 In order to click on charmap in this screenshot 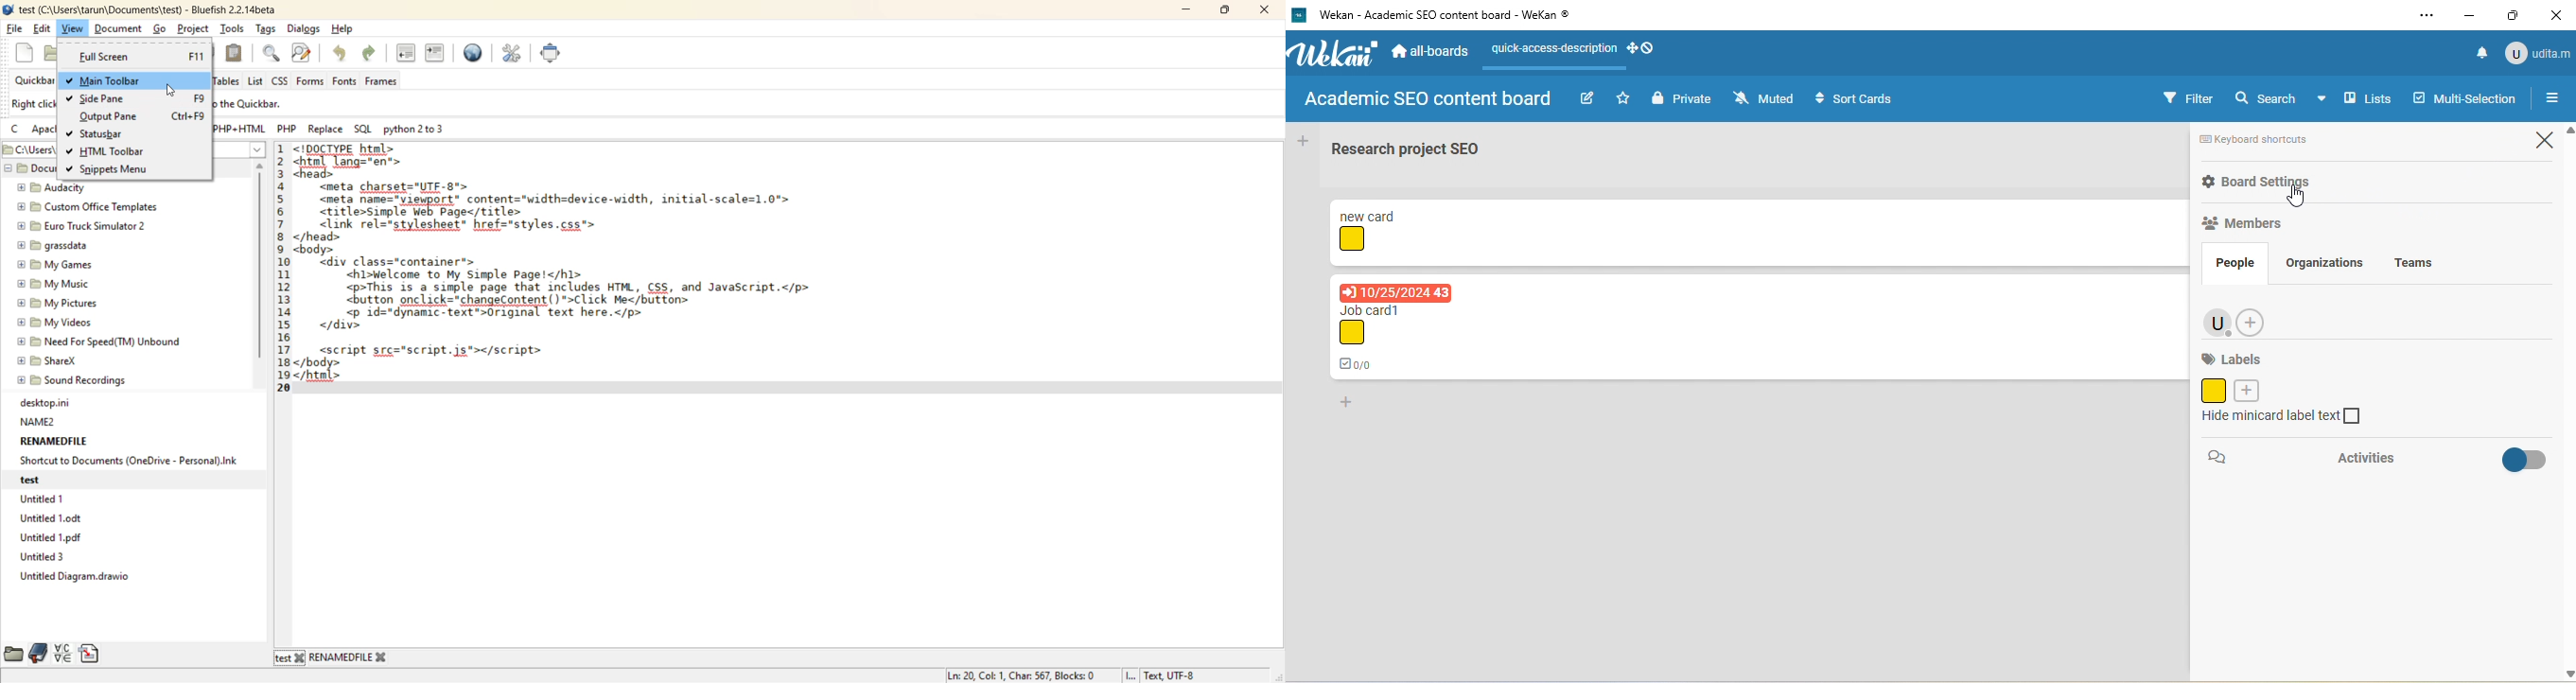, I will do `click(64, 655)`.